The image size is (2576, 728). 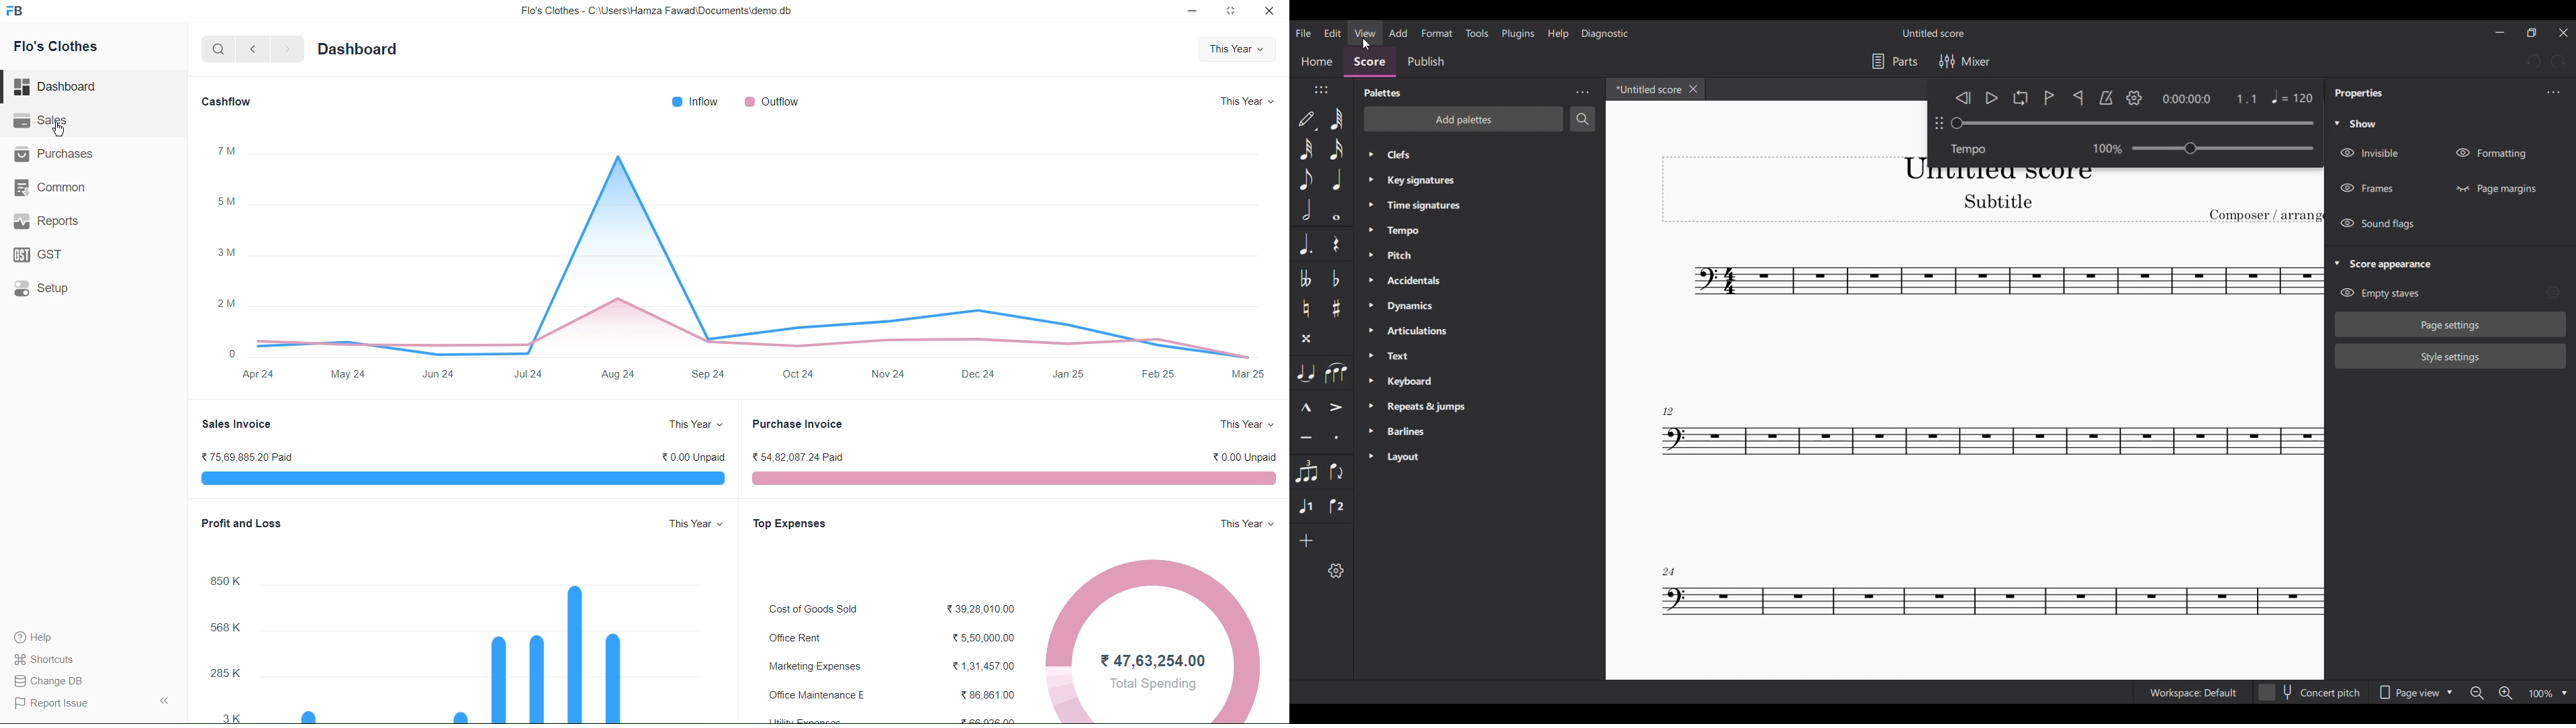 I want to click on close, so click(x=1266, y=11).